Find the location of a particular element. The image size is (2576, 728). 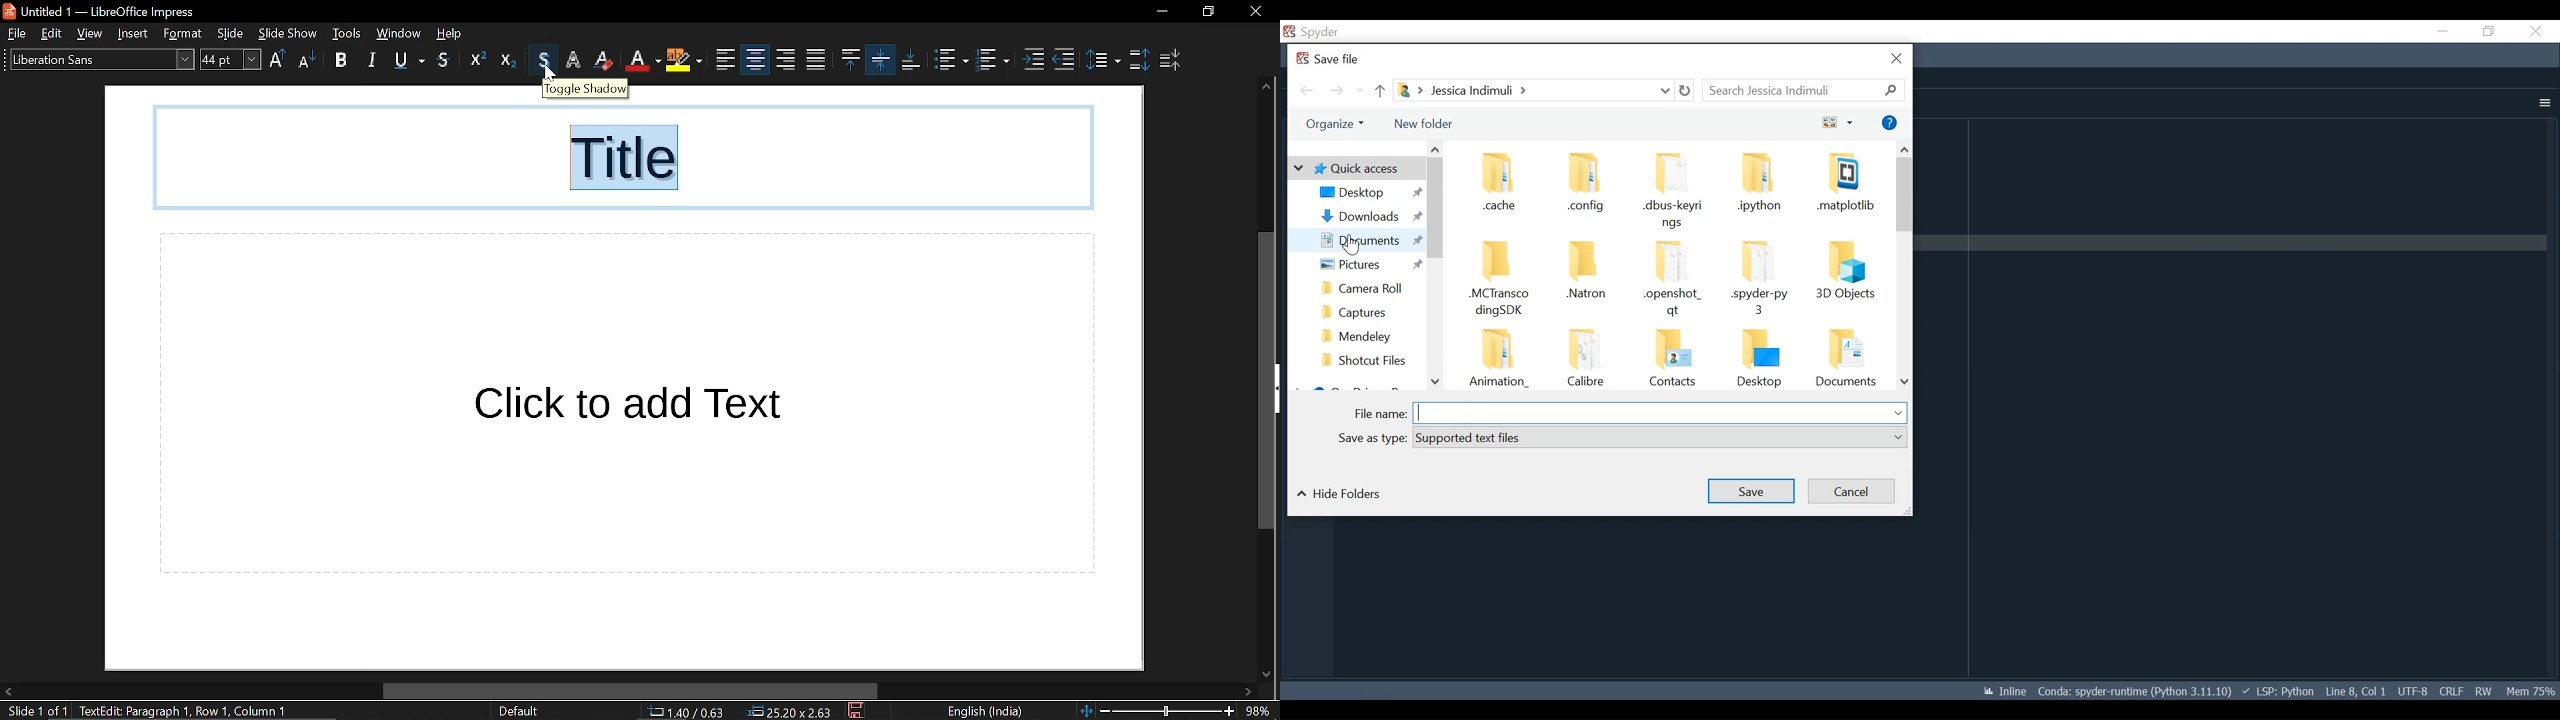

Folder is located at coordinates (1502, 281).